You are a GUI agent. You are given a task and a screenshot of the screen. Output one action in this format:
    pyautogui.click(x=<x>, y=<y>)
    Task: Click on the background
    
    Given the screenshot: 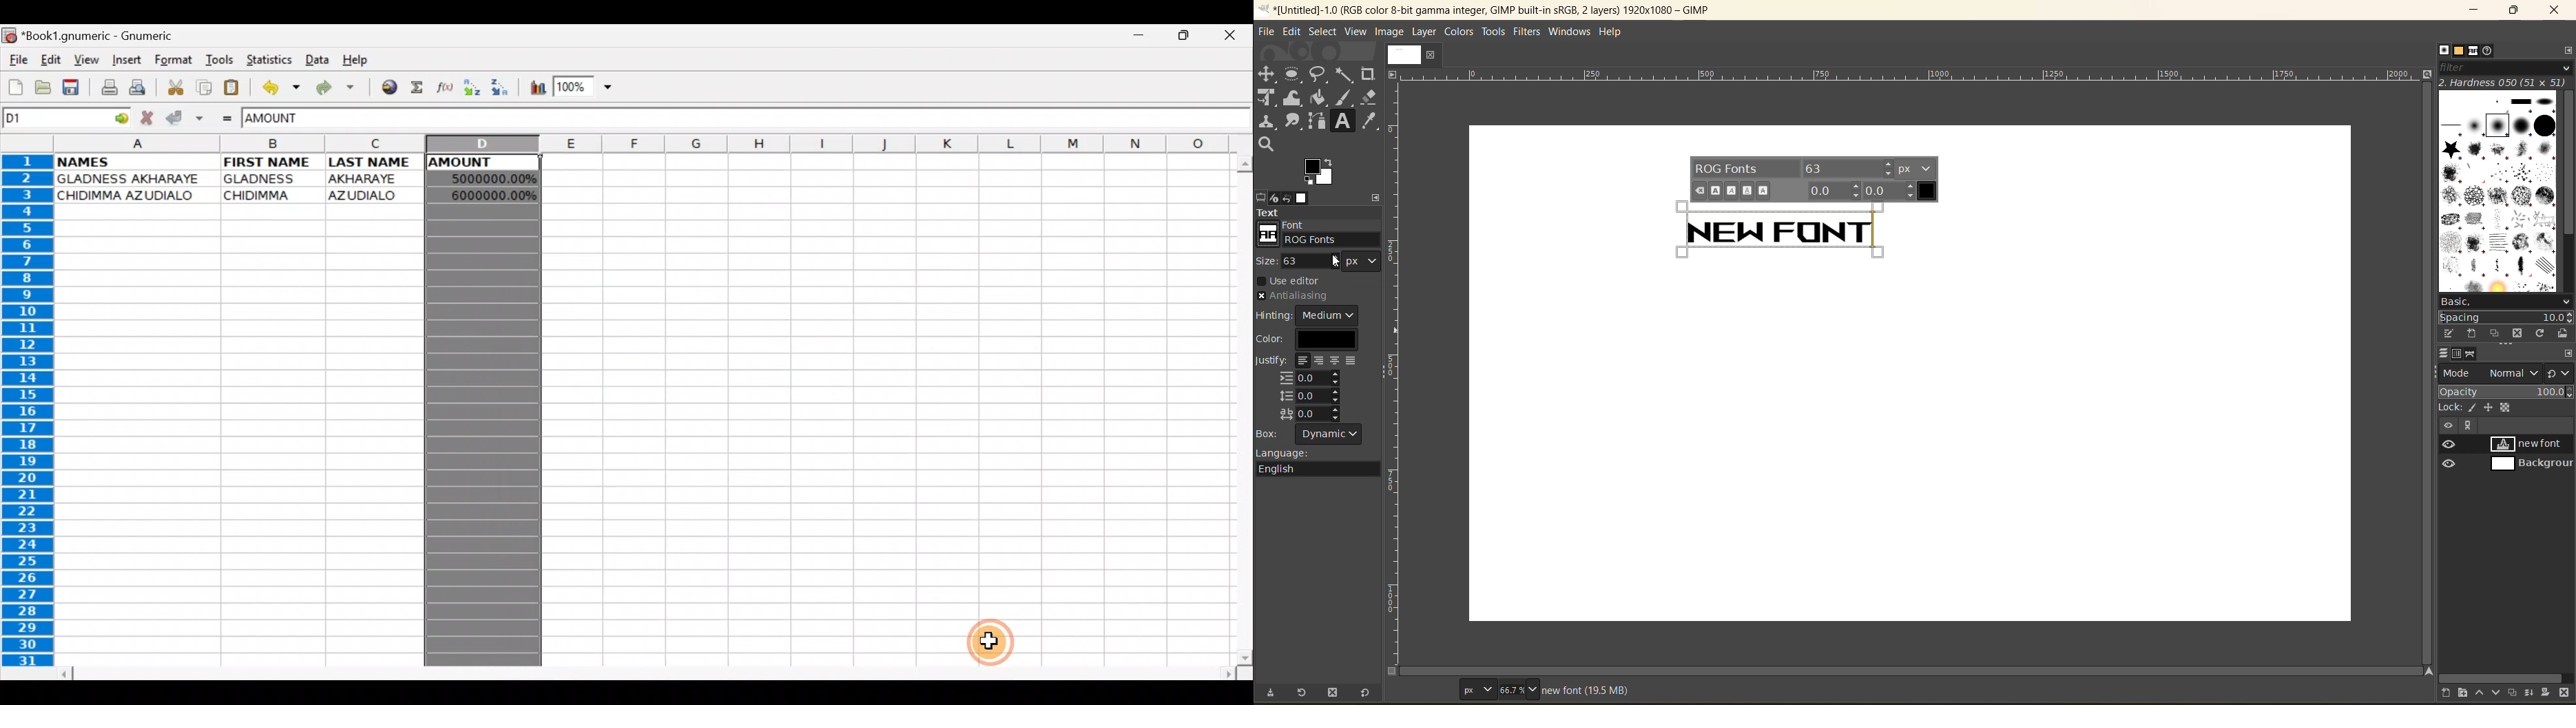 What is the action you would take?
    pyautogui.click(x=2534, y=465)
    